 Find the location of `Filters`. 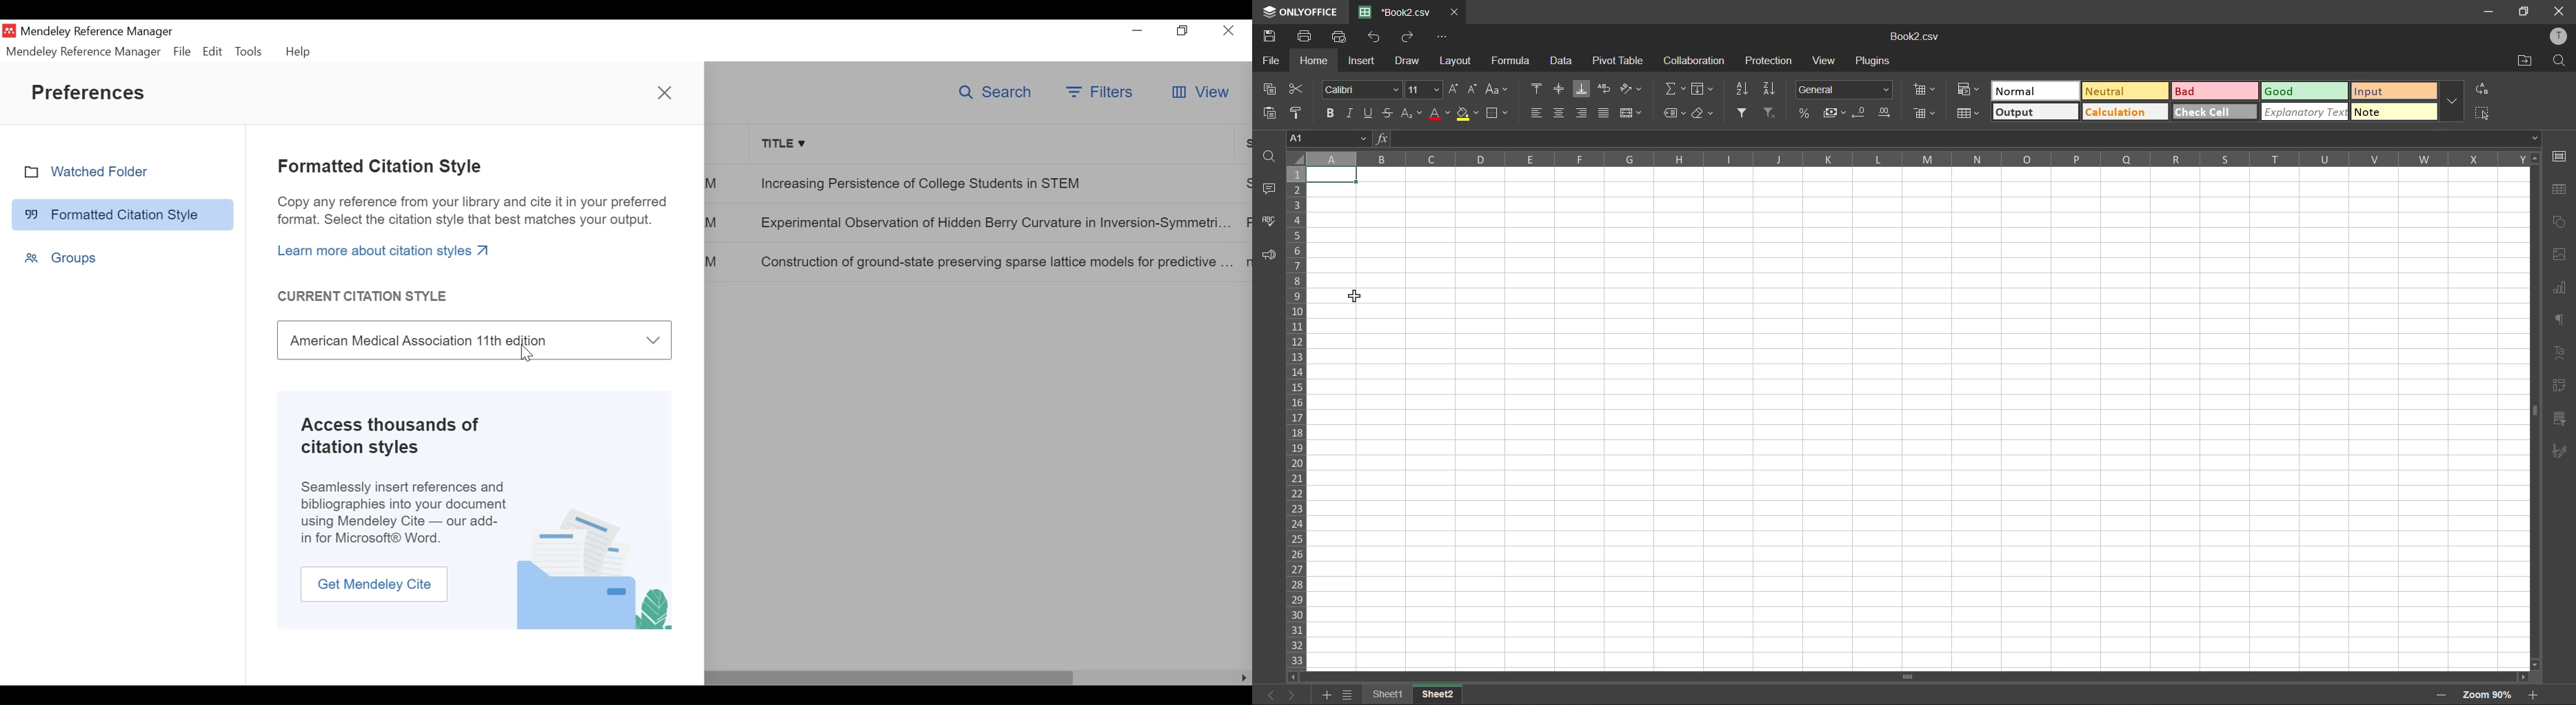

Filters is located at coordinates (1101, 93).